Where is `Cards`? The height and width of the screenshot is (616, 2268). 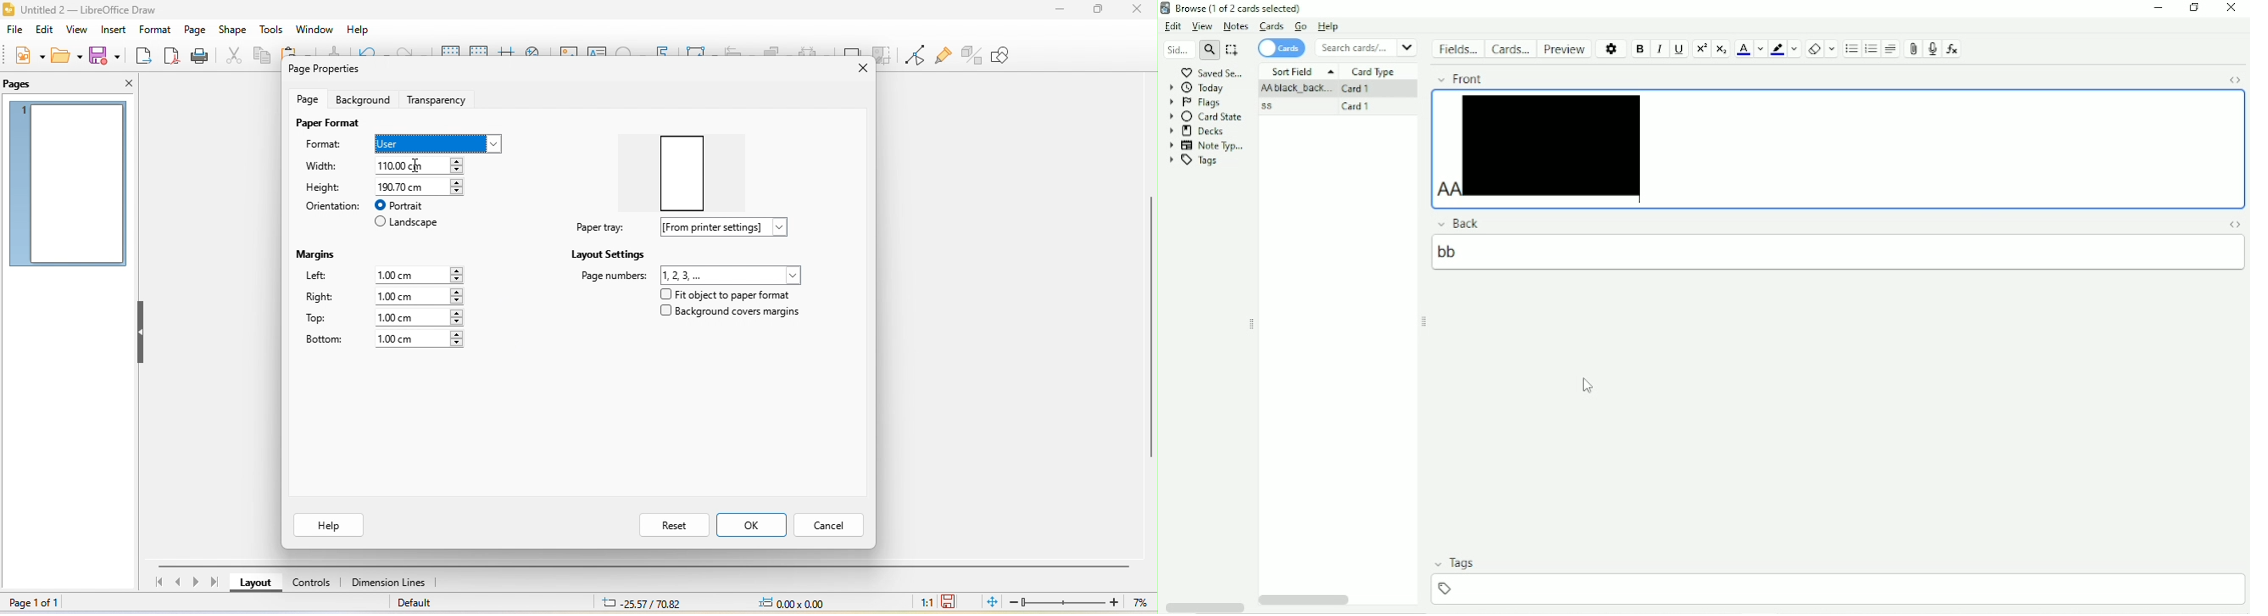
Cards is located at coordinates (1510, 49).